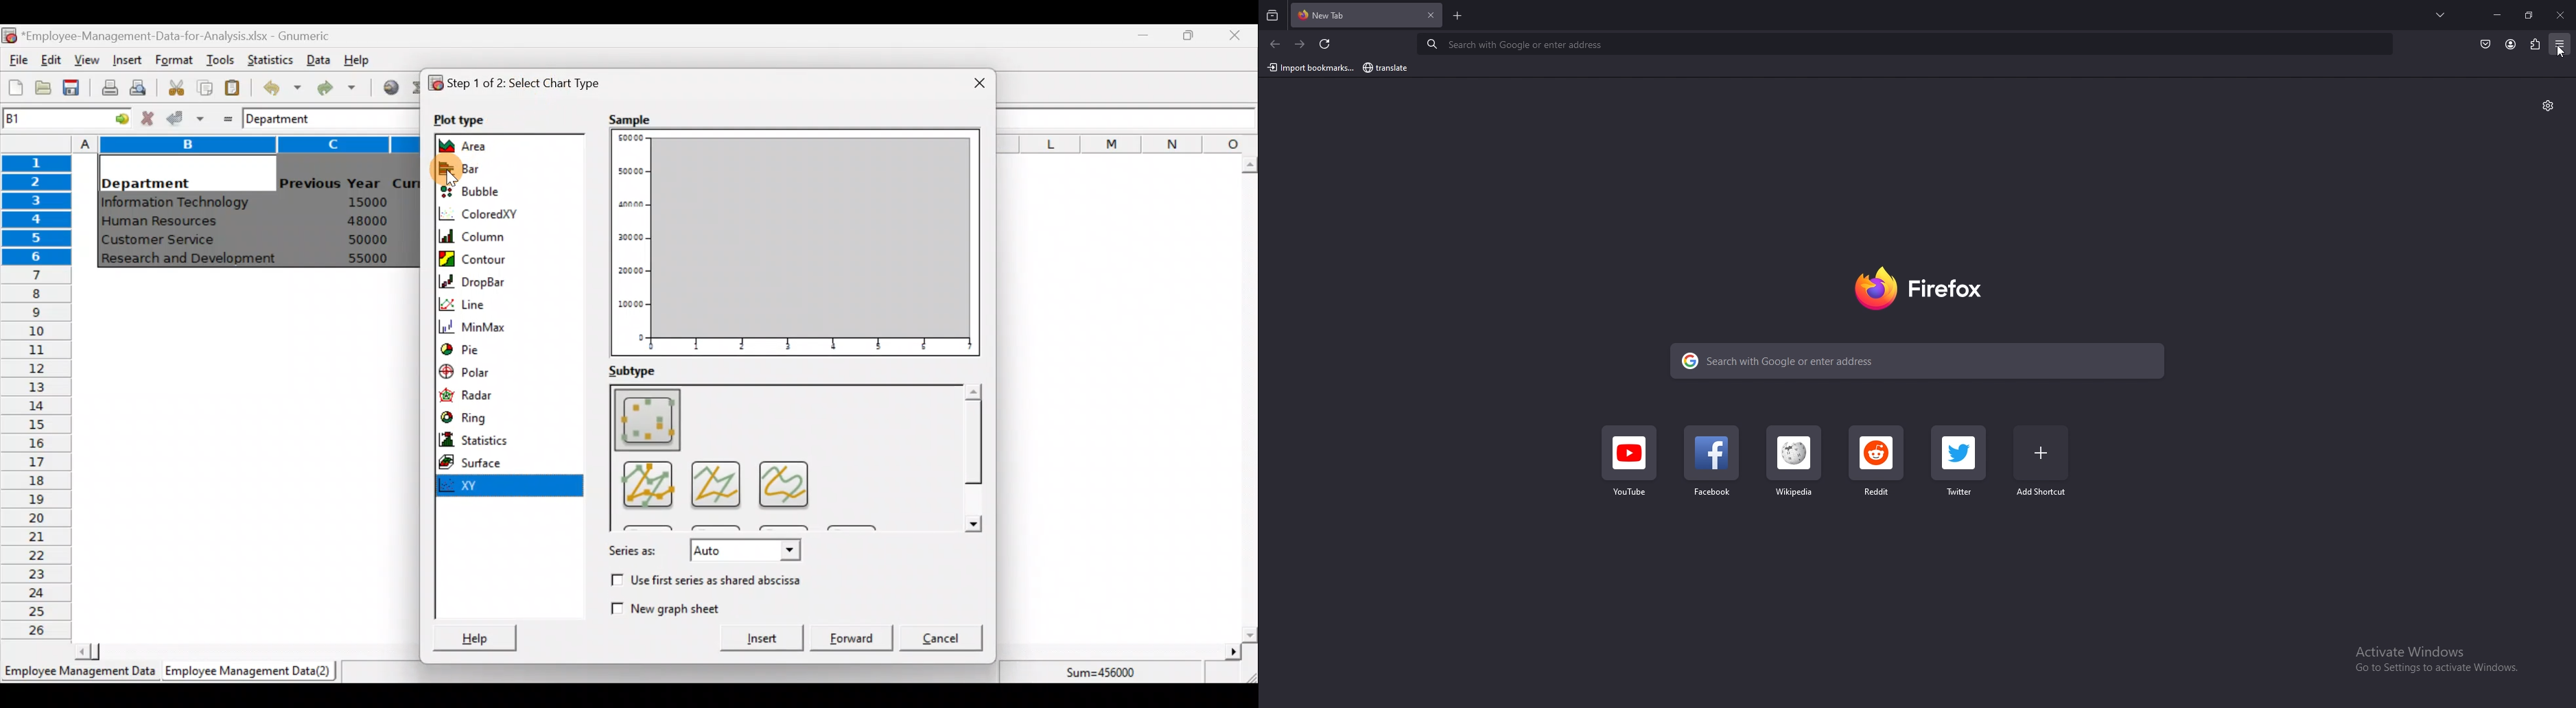  I want to click on profile, so click(2511, 45).